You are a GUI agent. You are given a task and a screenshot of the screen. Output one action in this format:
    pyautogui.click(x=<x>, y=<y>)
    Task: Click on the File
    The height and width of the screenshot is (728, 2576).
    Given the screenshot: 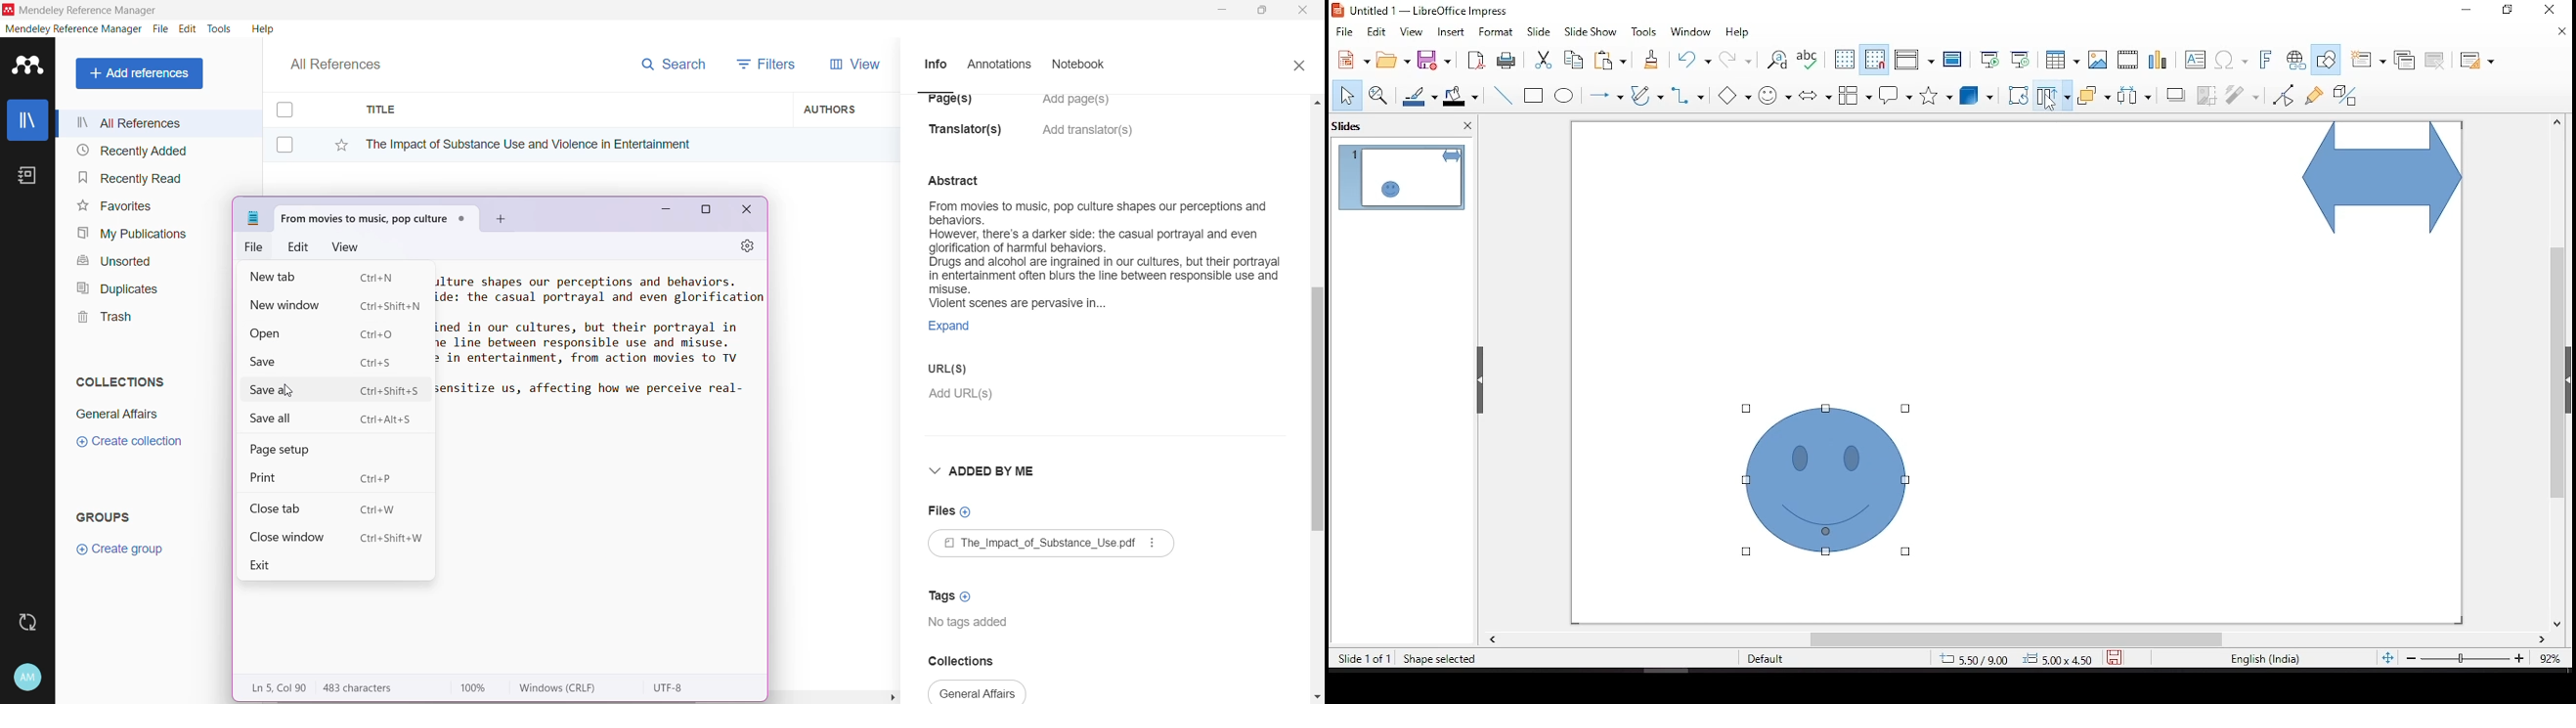 What is the action you would take?
    pyautogui.click(x=161, y=30)
    